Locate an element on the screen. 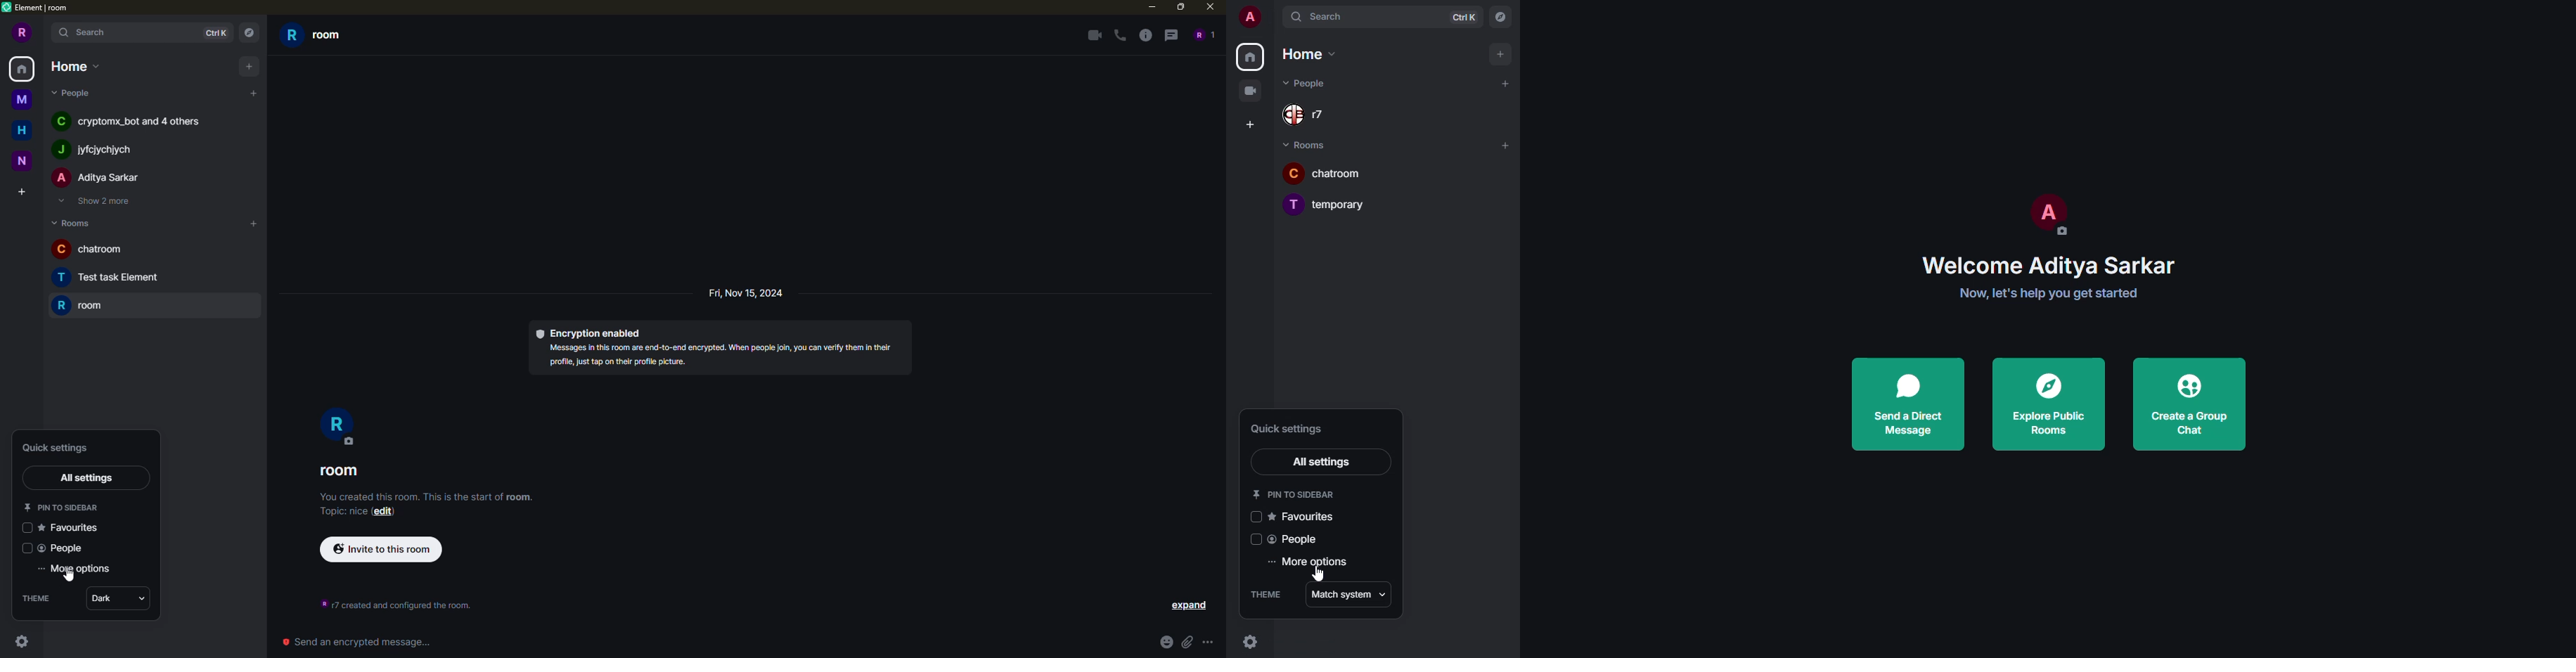 This screenshot has height=672, width=2576. welcome is located at coordinates (2051, 264).